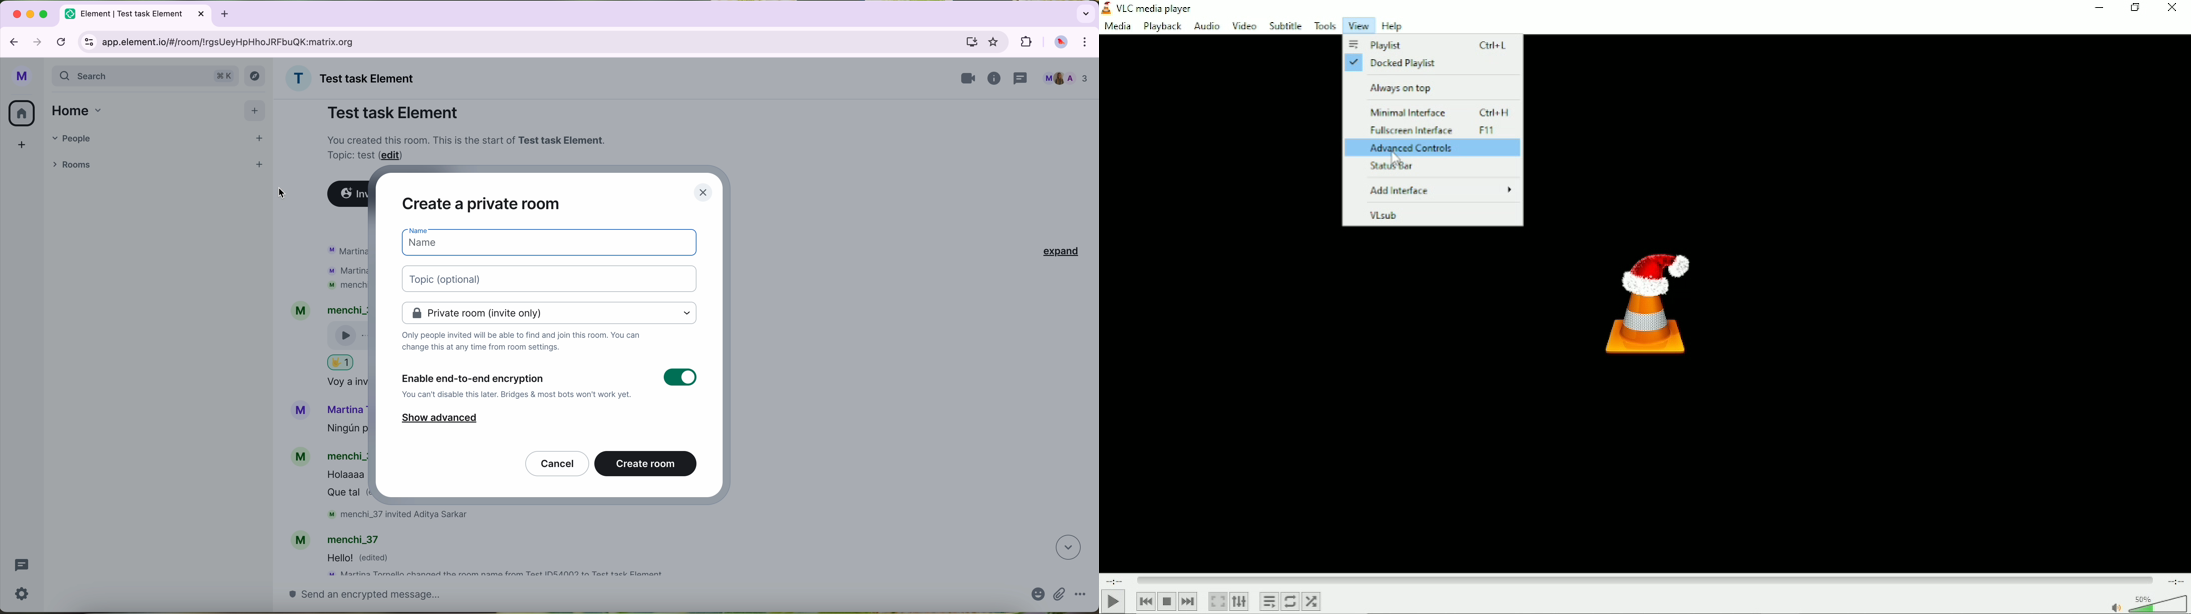  What do you see at coordinates (518, 385) in the screenshot?
I see `enable end-to-end encryption` at bounding box center [518, 385].